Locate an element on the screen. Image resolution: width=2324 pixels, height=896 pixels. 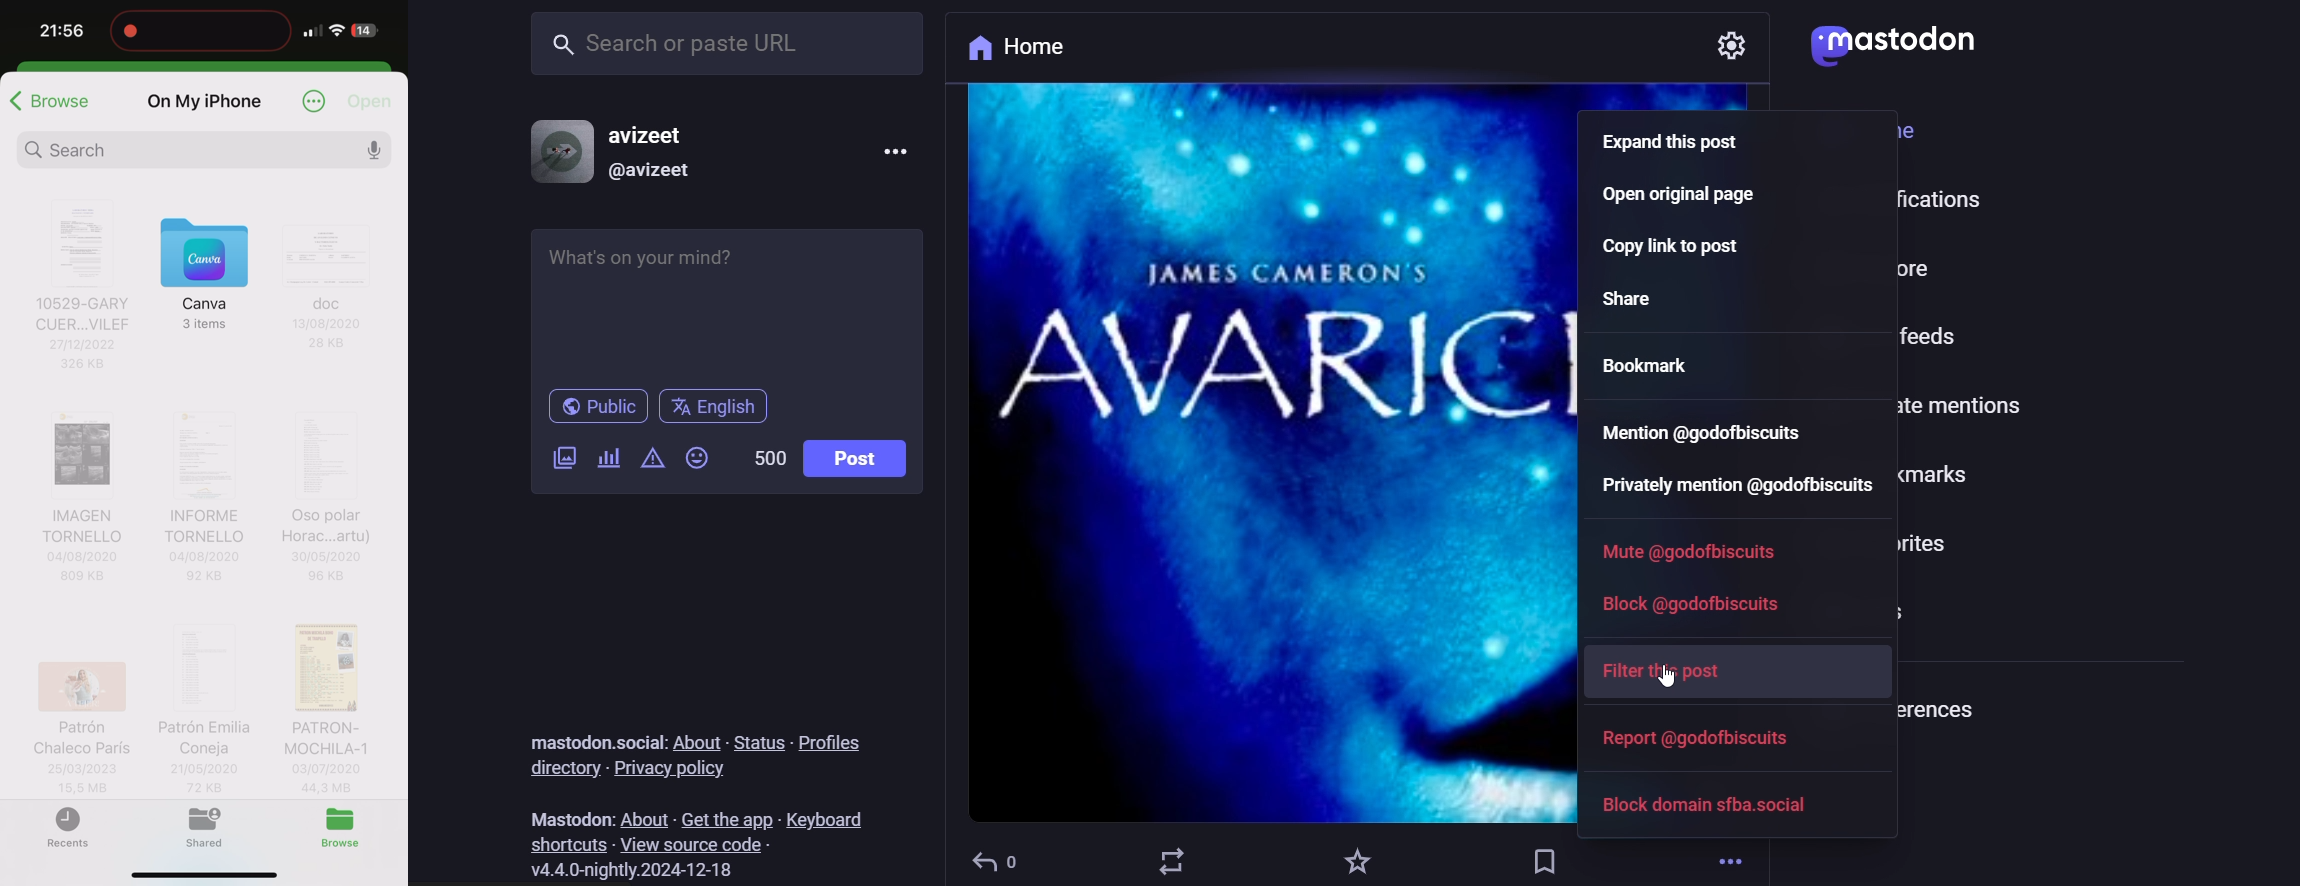
name is located at coordinates (670, 134).